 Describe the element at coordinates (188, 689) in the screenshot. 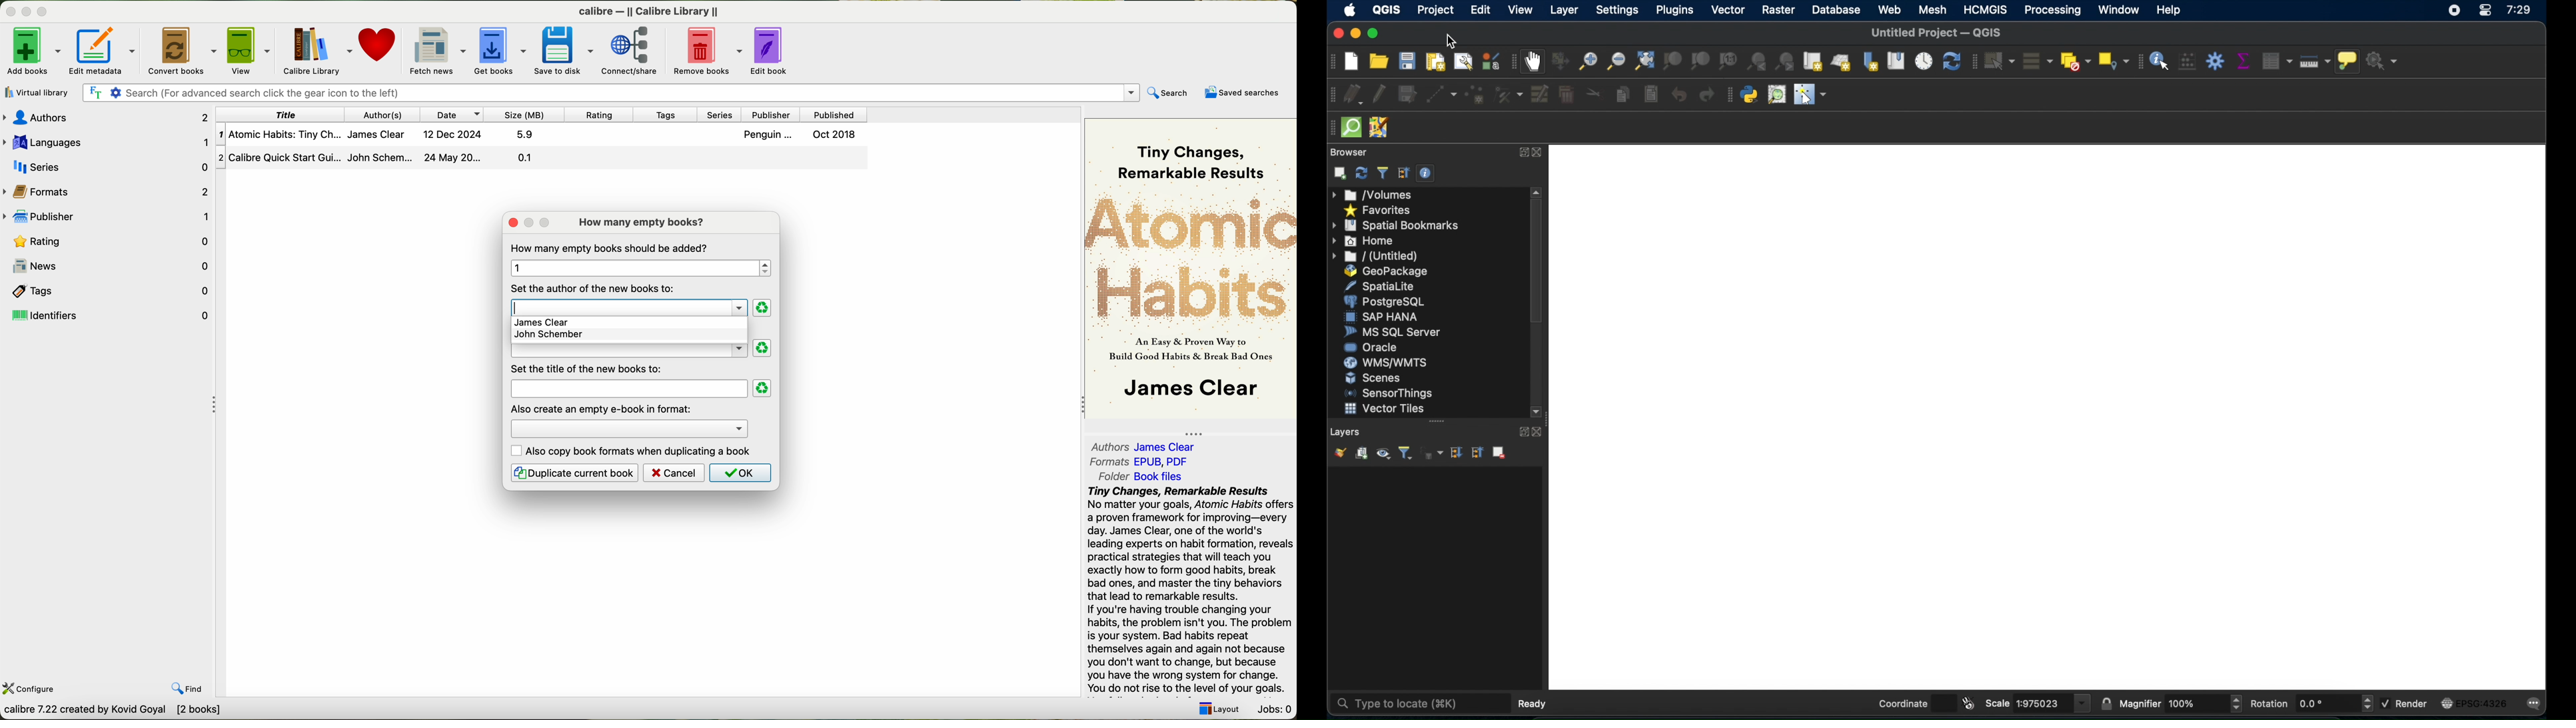

I see `find` at that location.